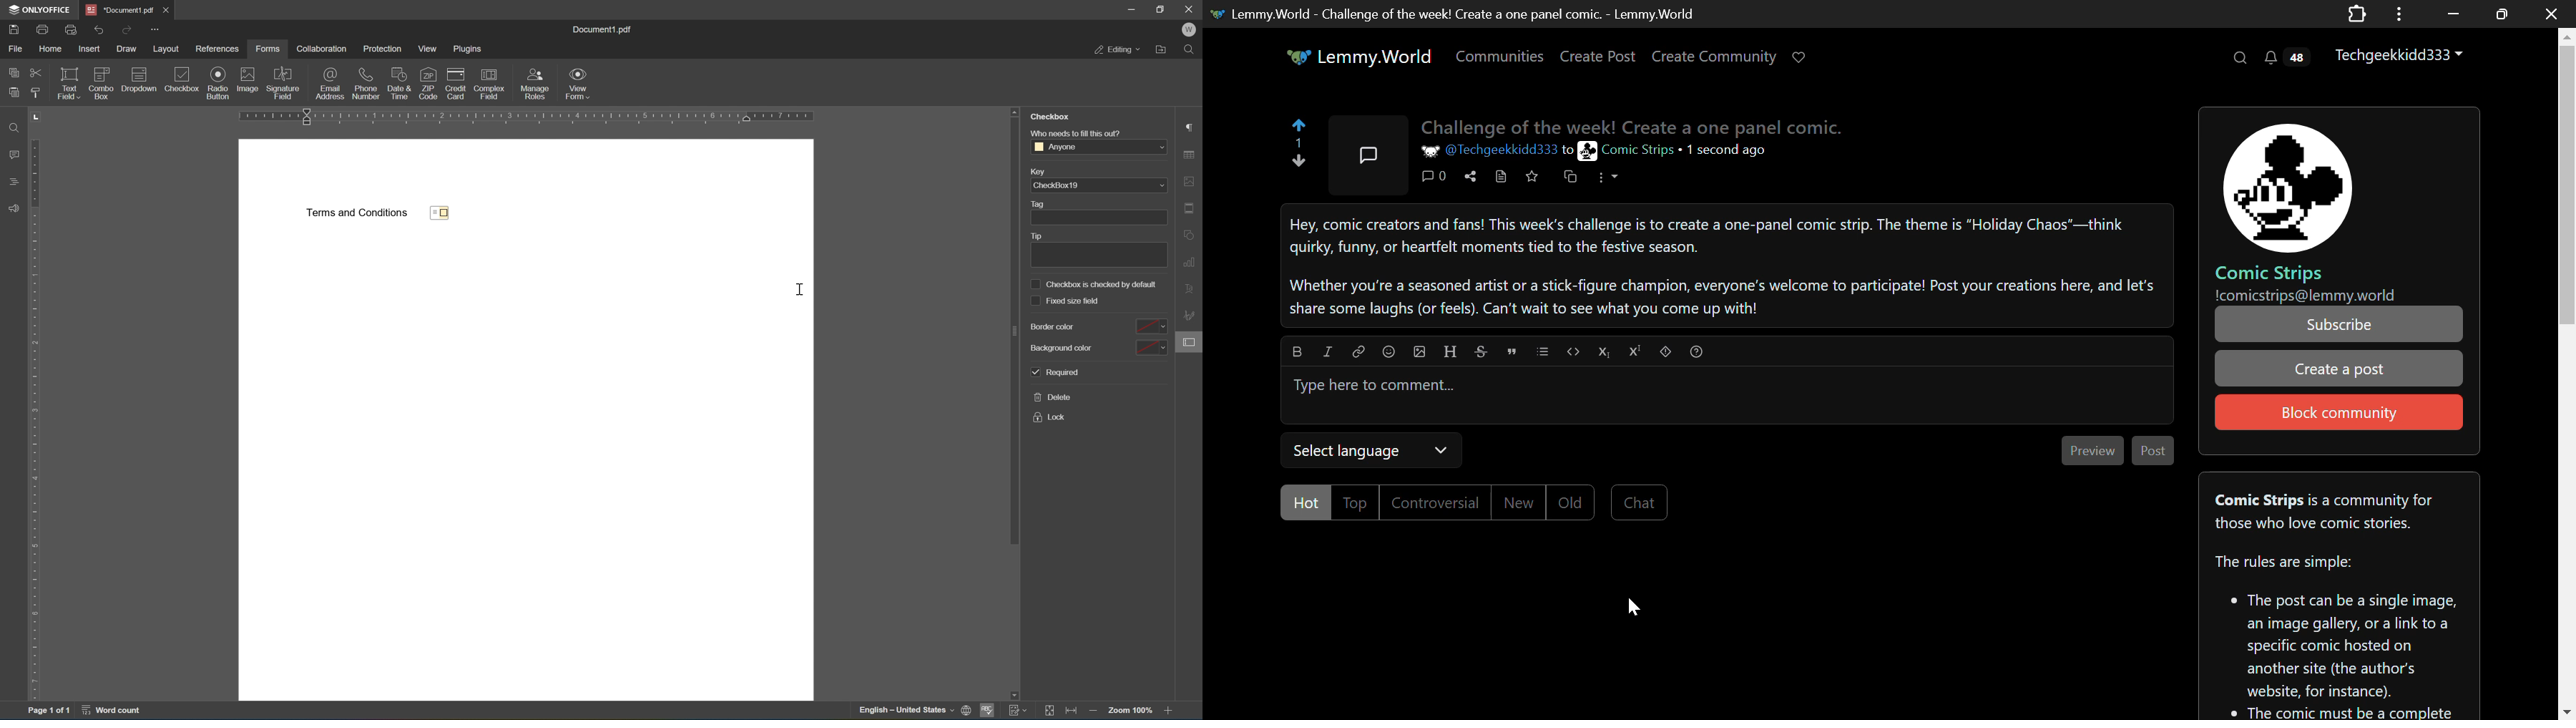 The image size is (2576, 728). I want to click on quote, so click(1514, 351).